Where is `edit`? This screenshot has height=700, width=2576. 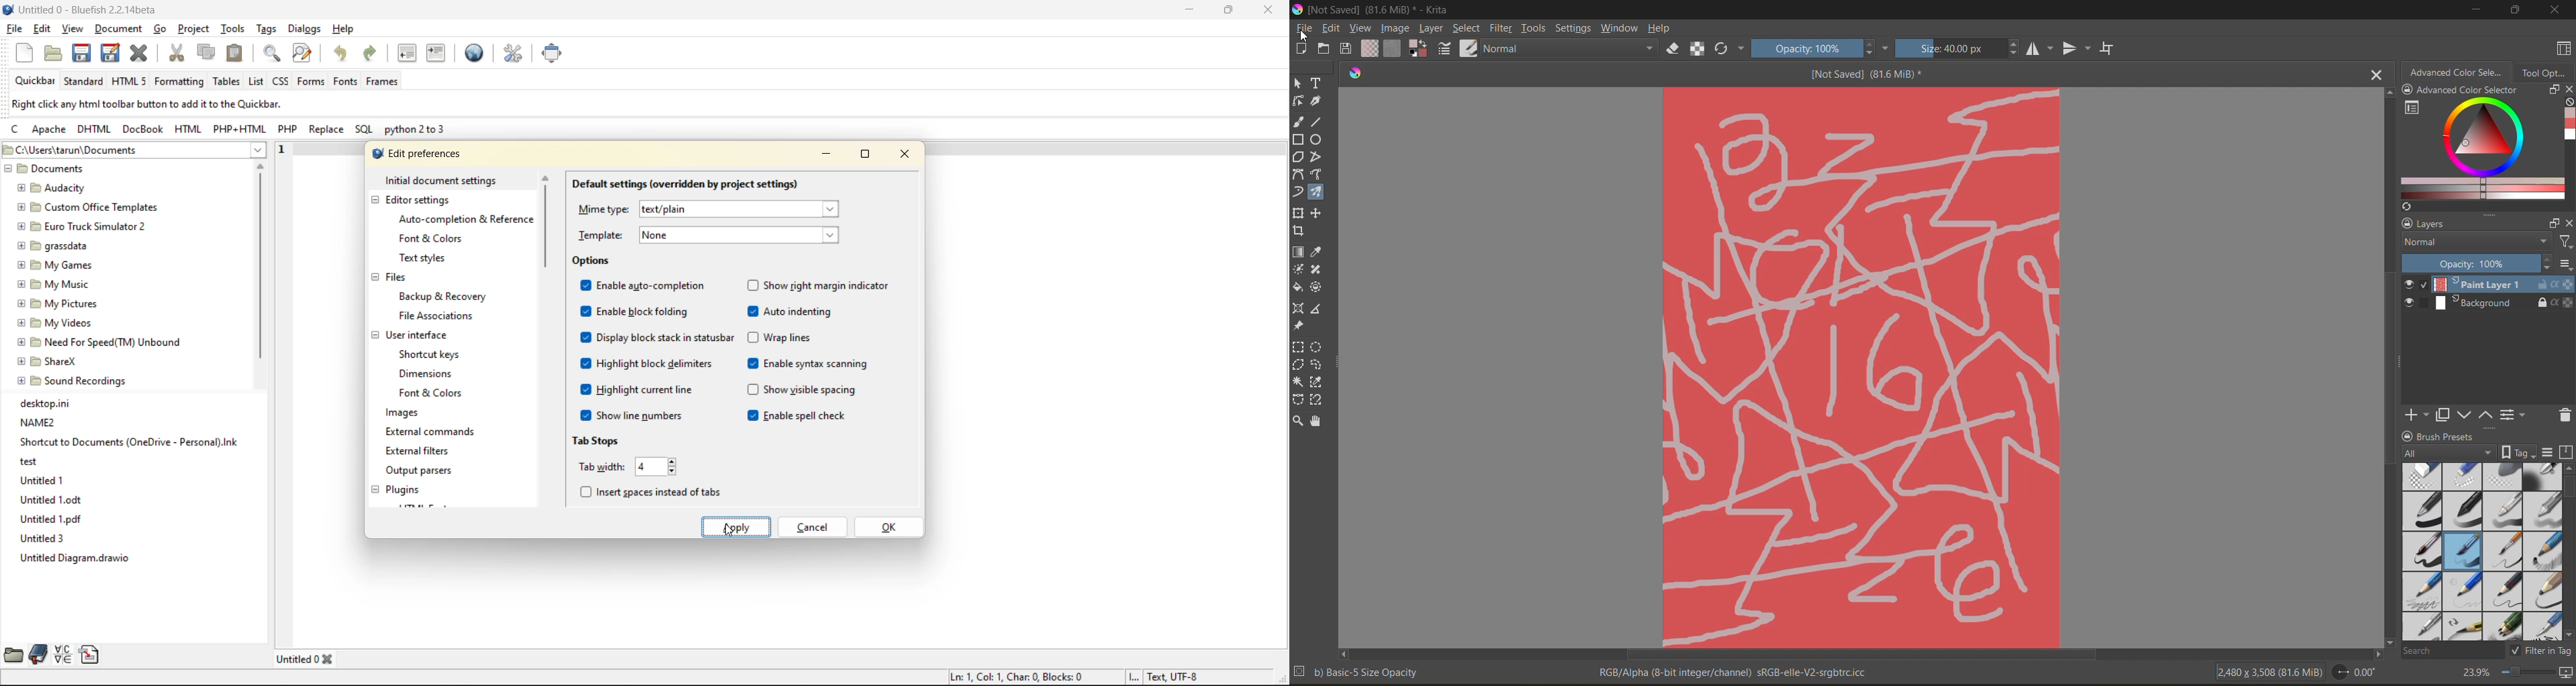 edit is located at coordinates (1332, 30).